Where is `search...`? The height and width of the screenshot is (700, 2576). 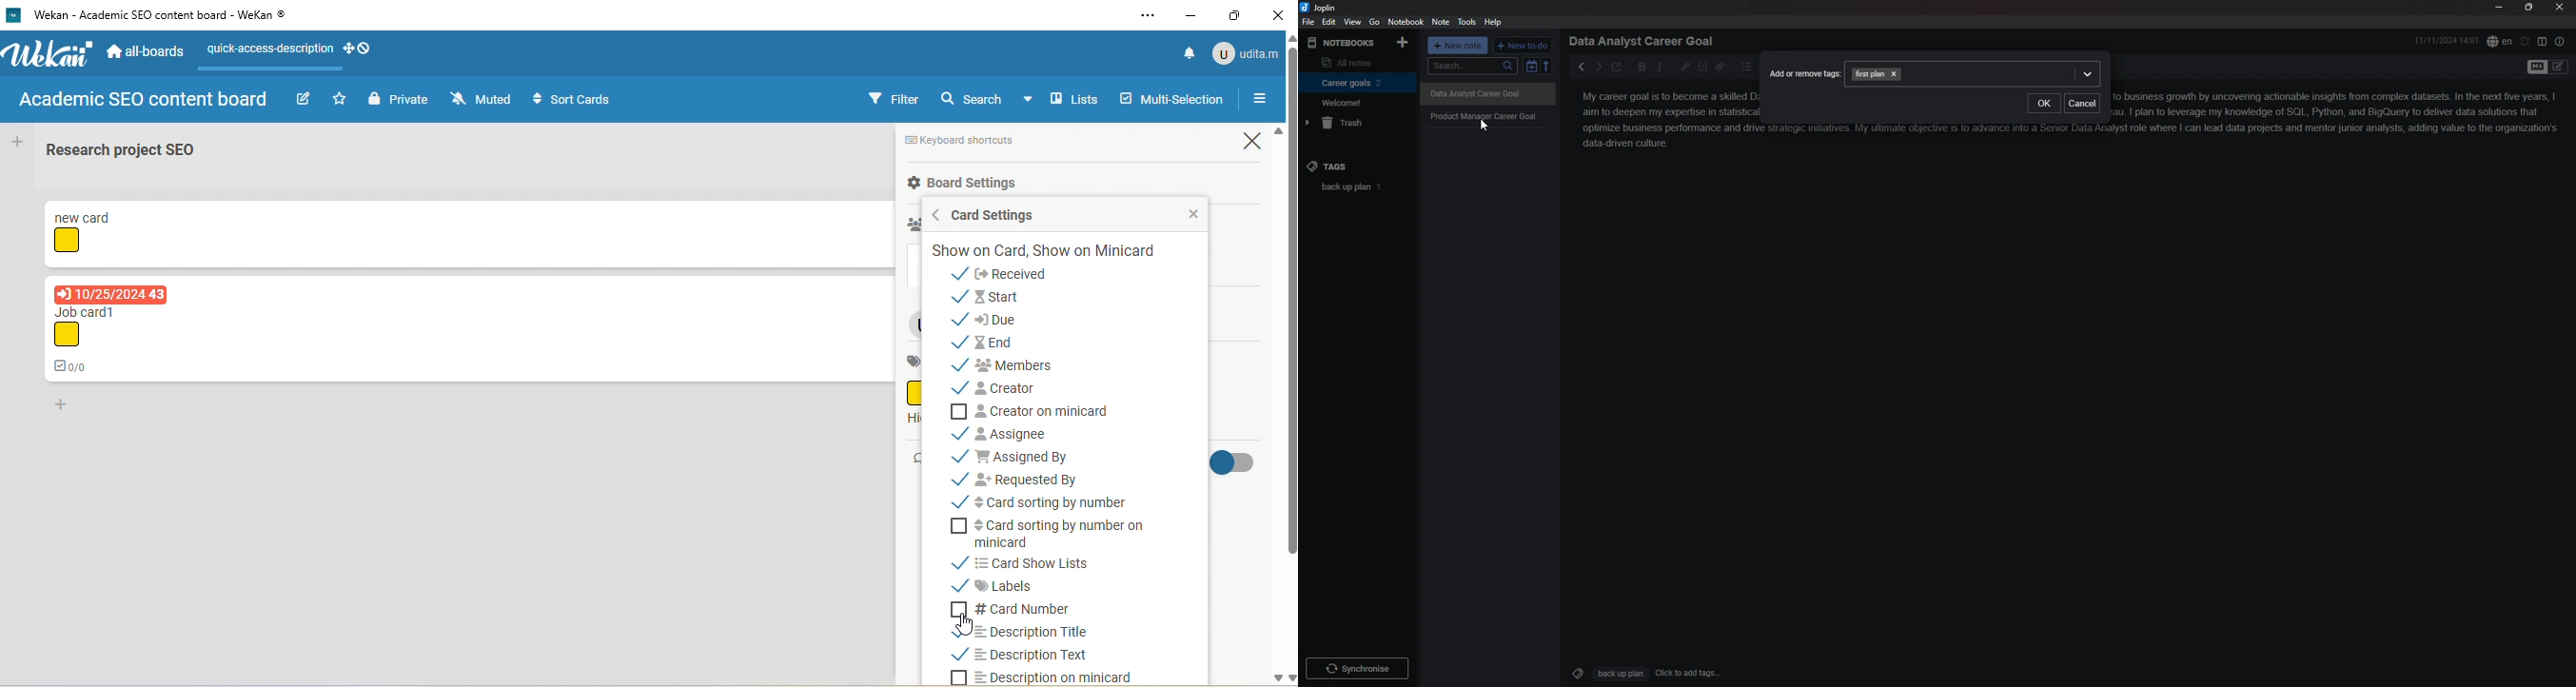 search... is located at coordinates (1472, 66).